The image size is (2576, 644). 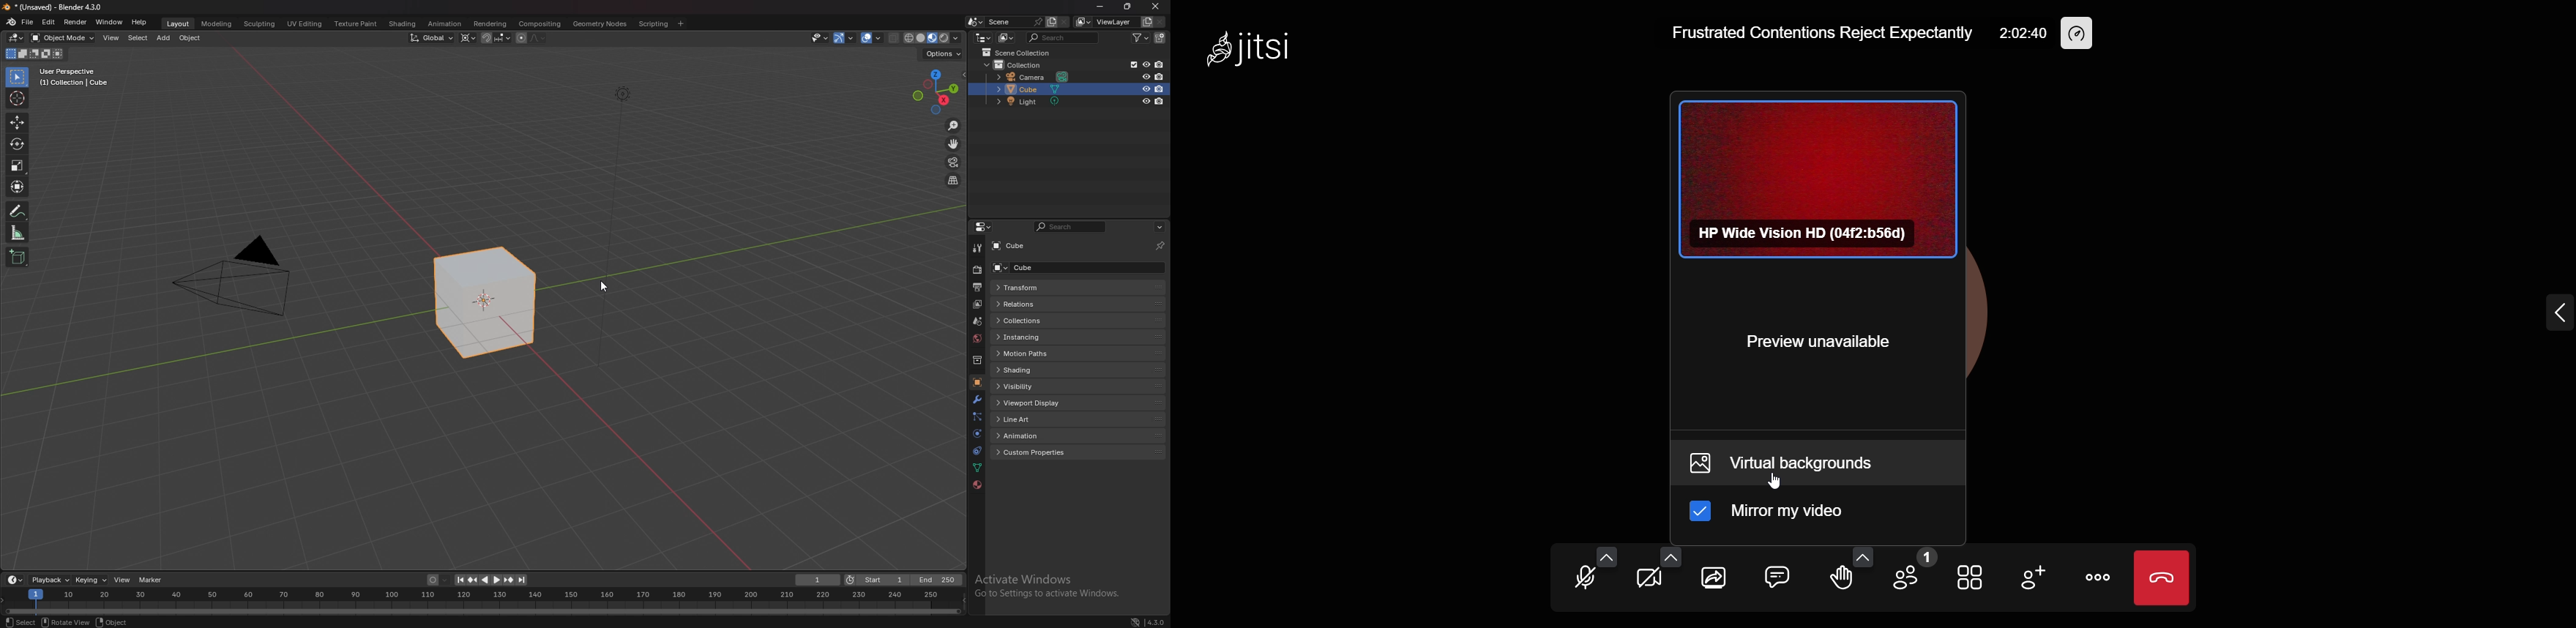 I want to click on editor type, so click(x=983, y=38).